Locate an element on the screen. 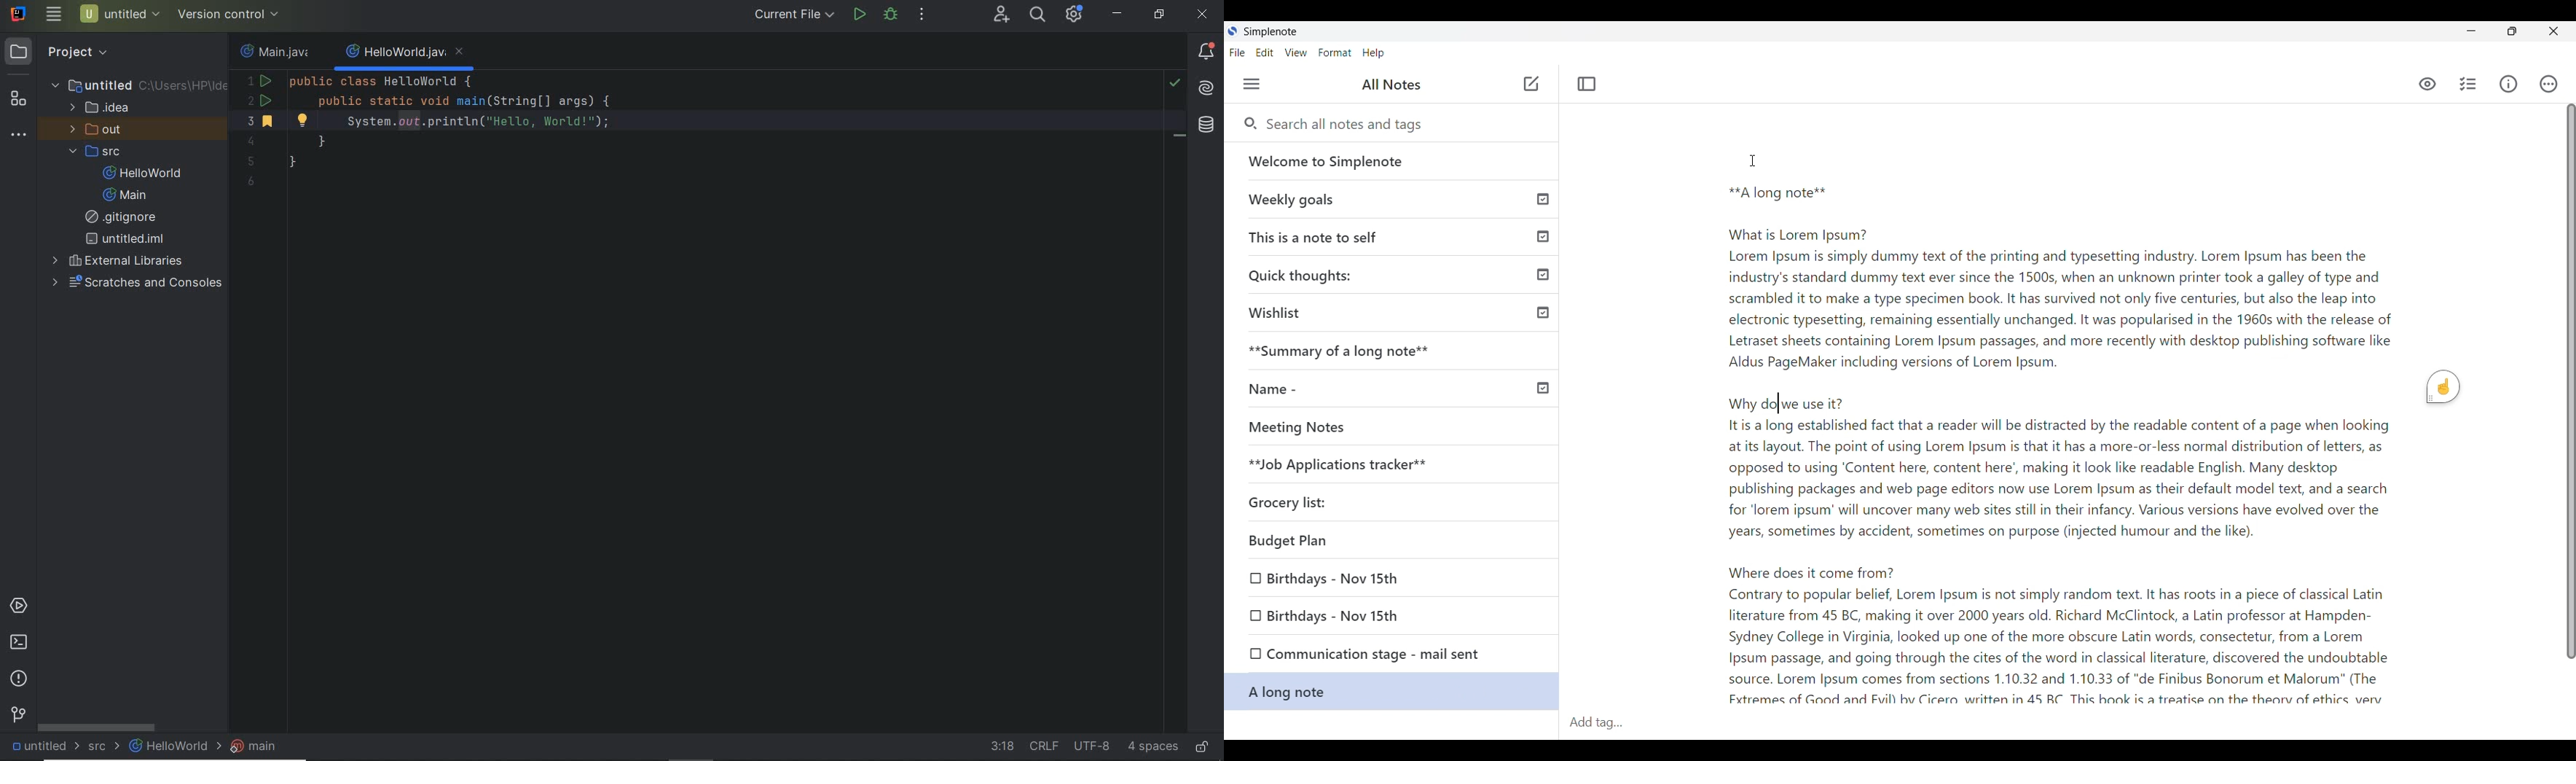 This screenshot has height=784, width=2576. Minimize is located at coordinates (2472, 30).